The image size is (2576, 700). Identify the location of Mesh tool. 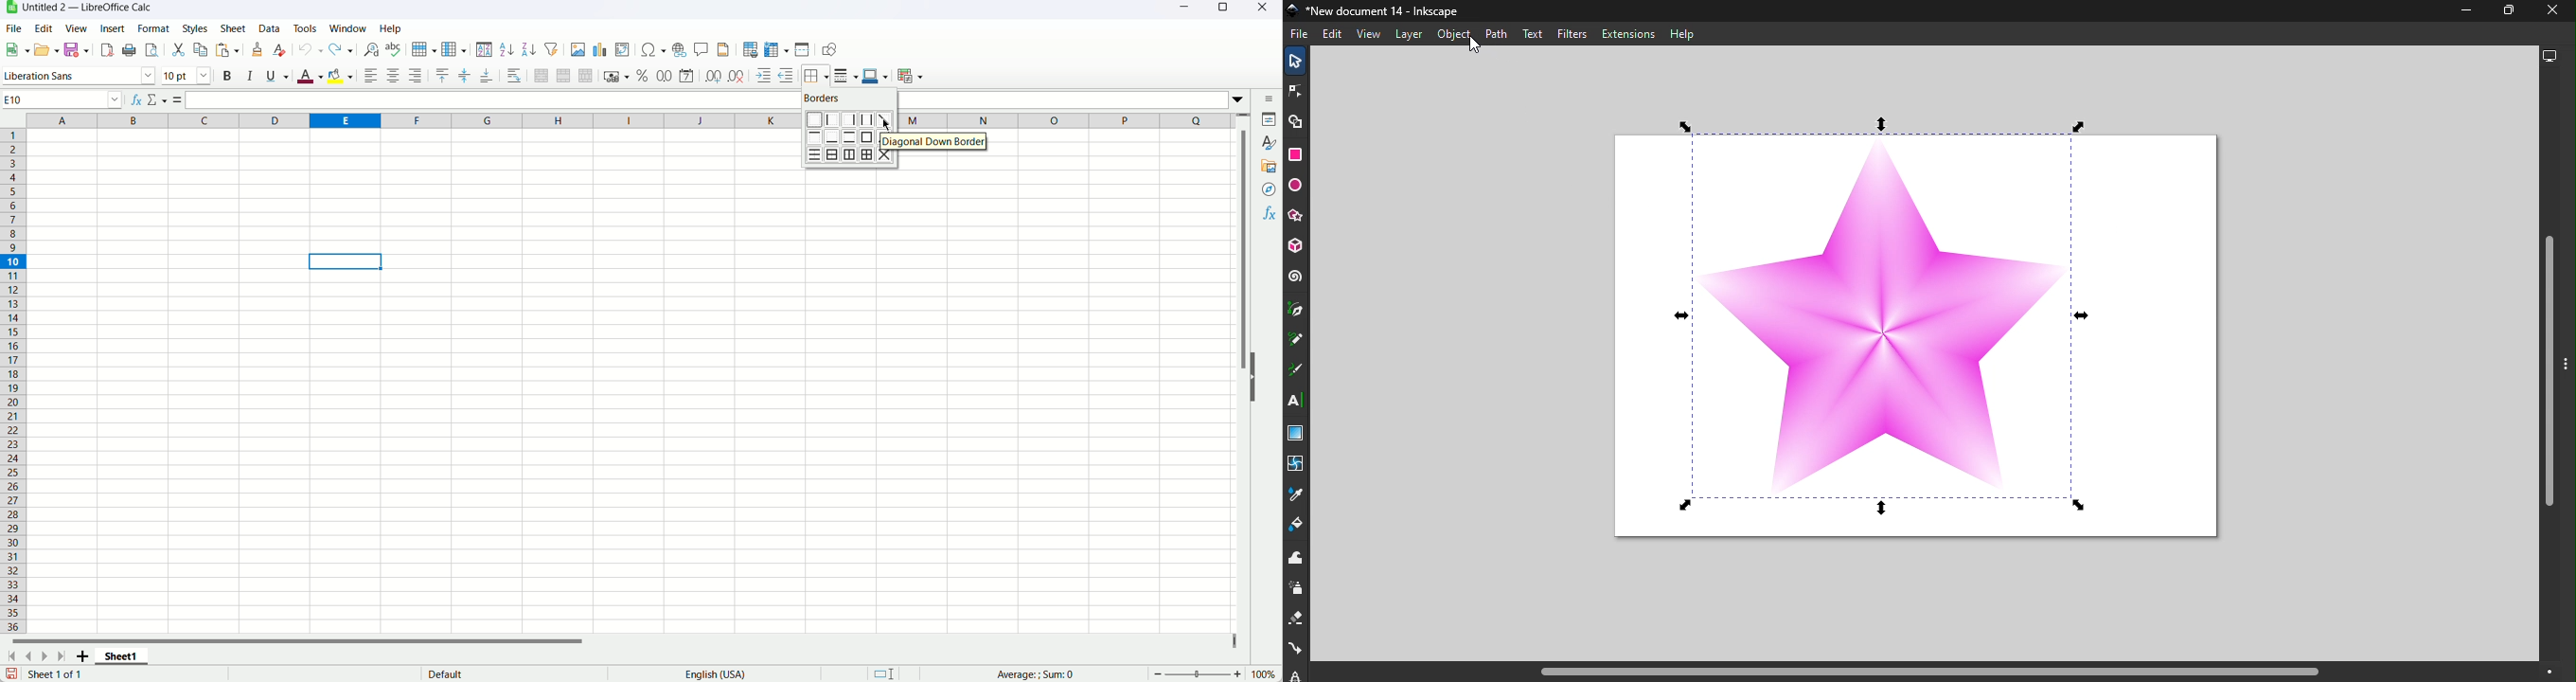
(1295, 464).